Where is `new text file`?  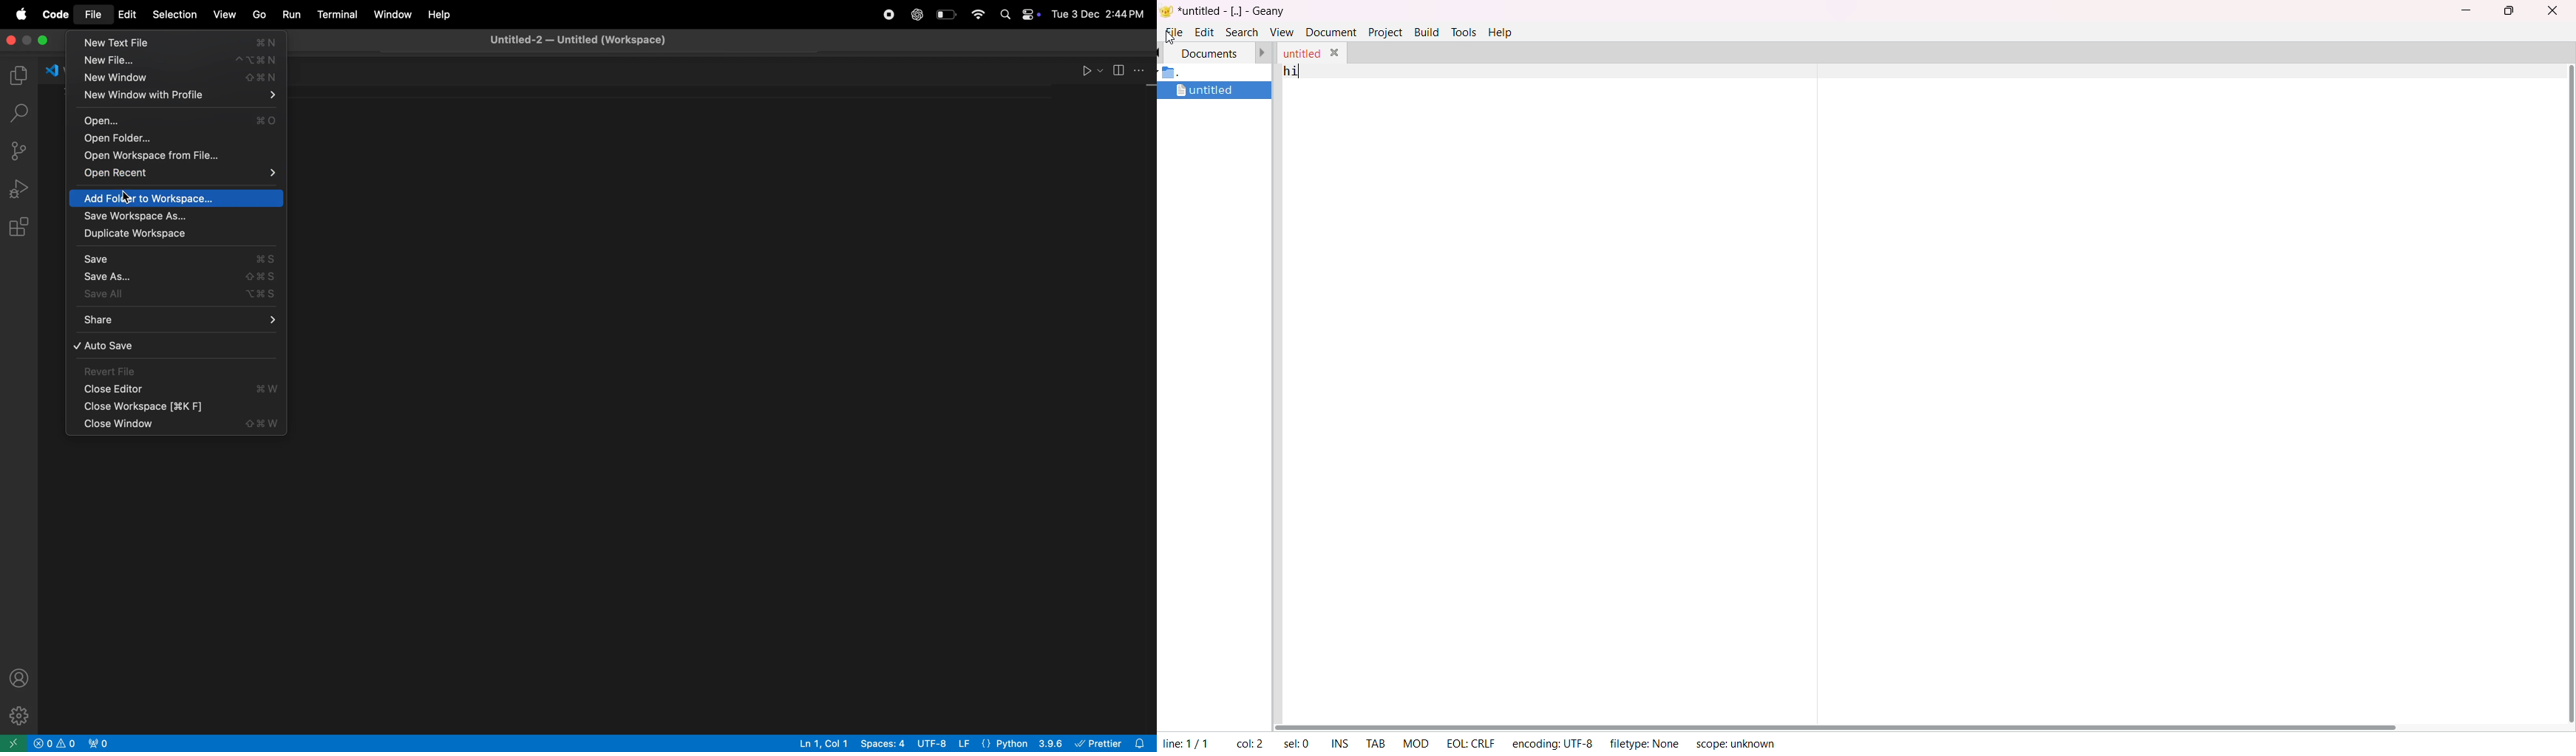
new text file is located at coordinates (179, 42).